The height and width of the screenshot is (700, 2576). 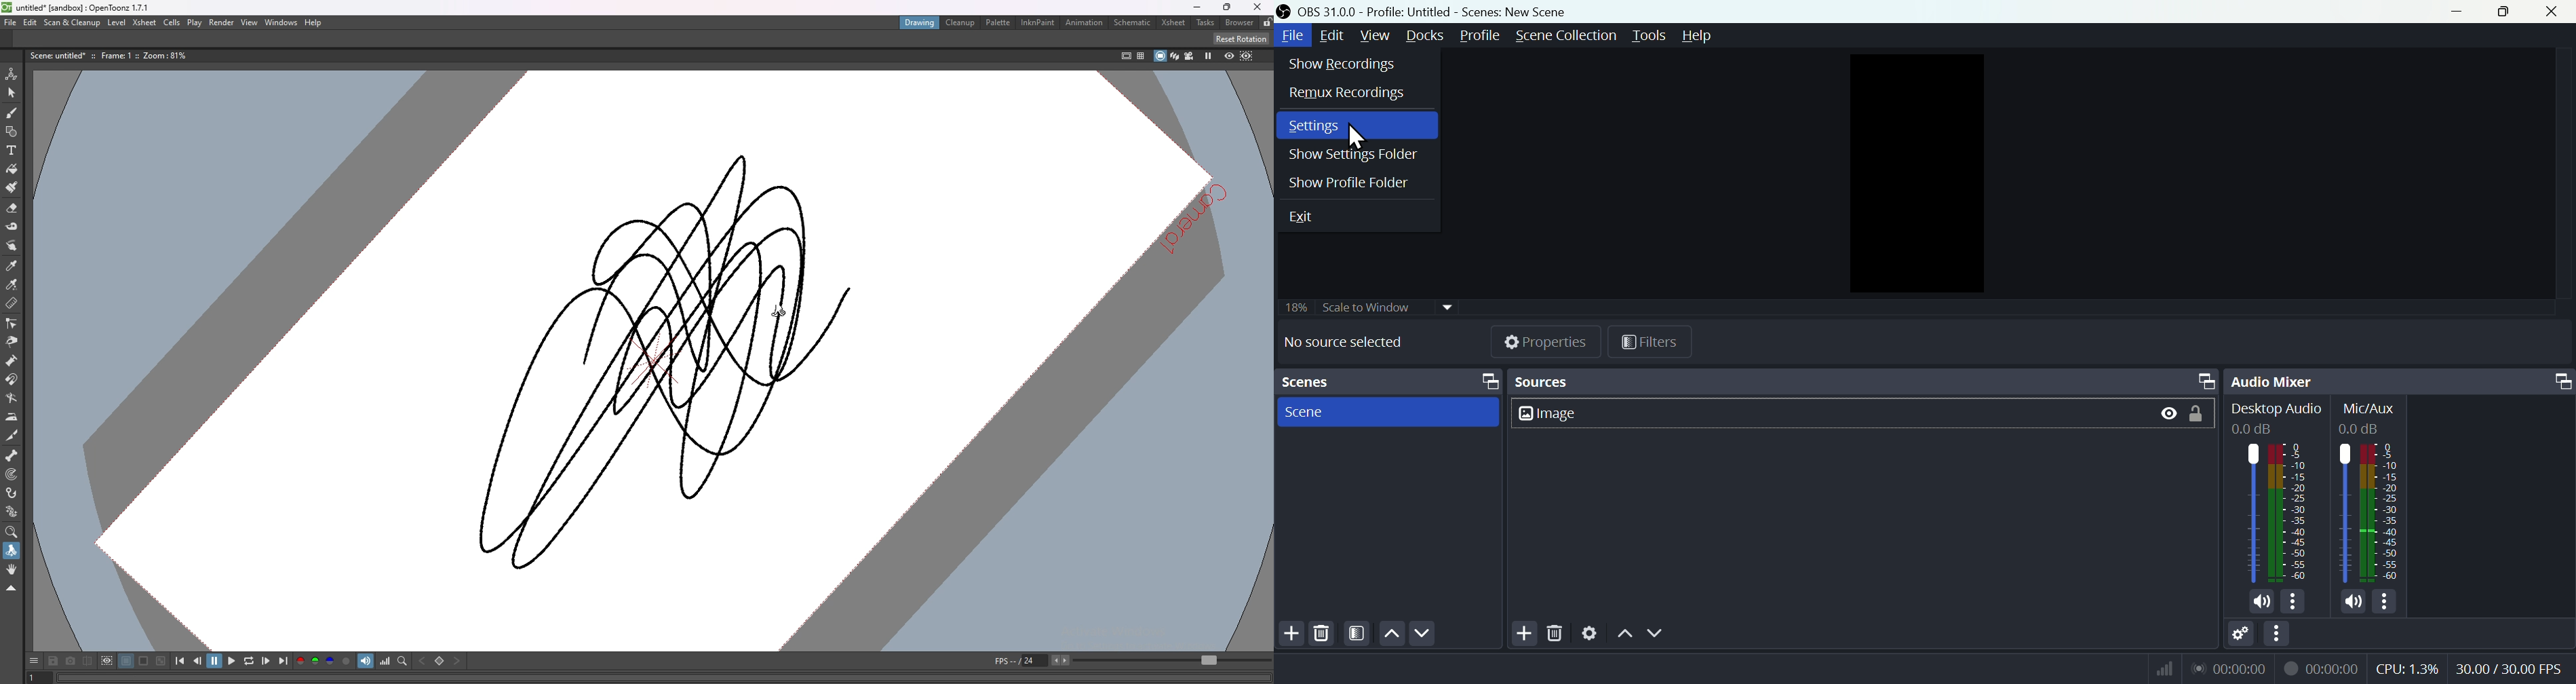 What do you see at coordinates (1247, 56) in the screenshot?
I see `sub camera preview` at bounding box center [1247, 56].